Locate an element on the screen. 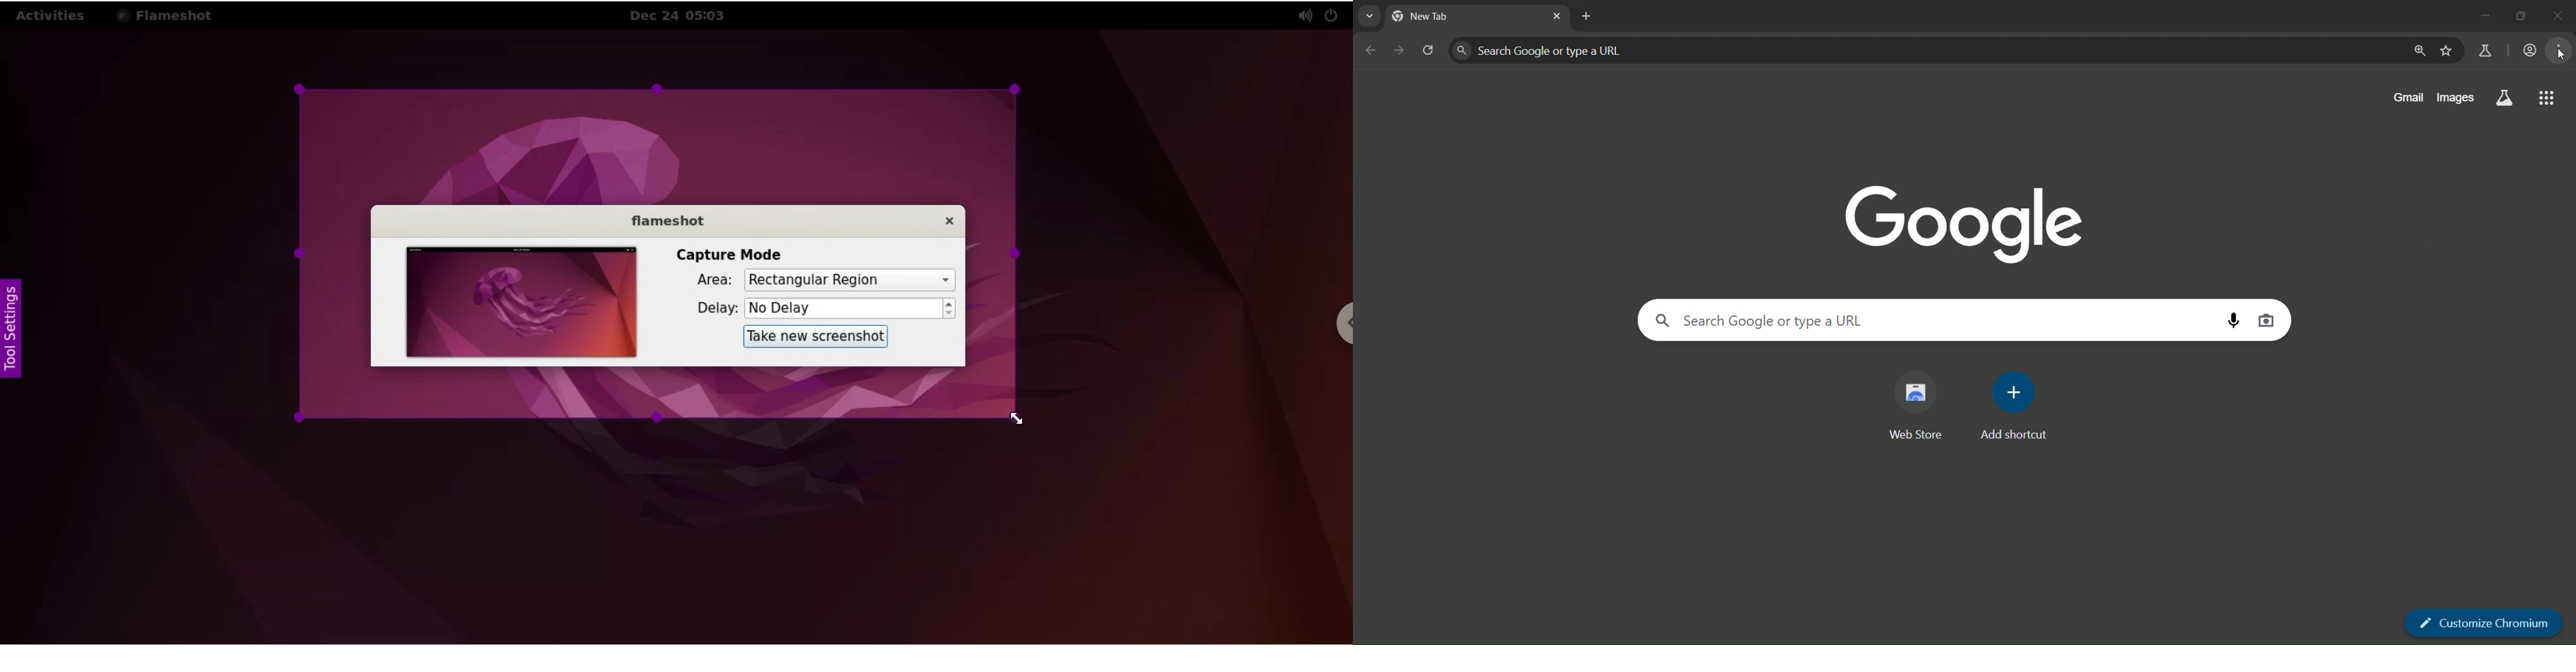 The width and height of the screenshot is (2576, 672). search labs is located at coordinates (2487, 52).